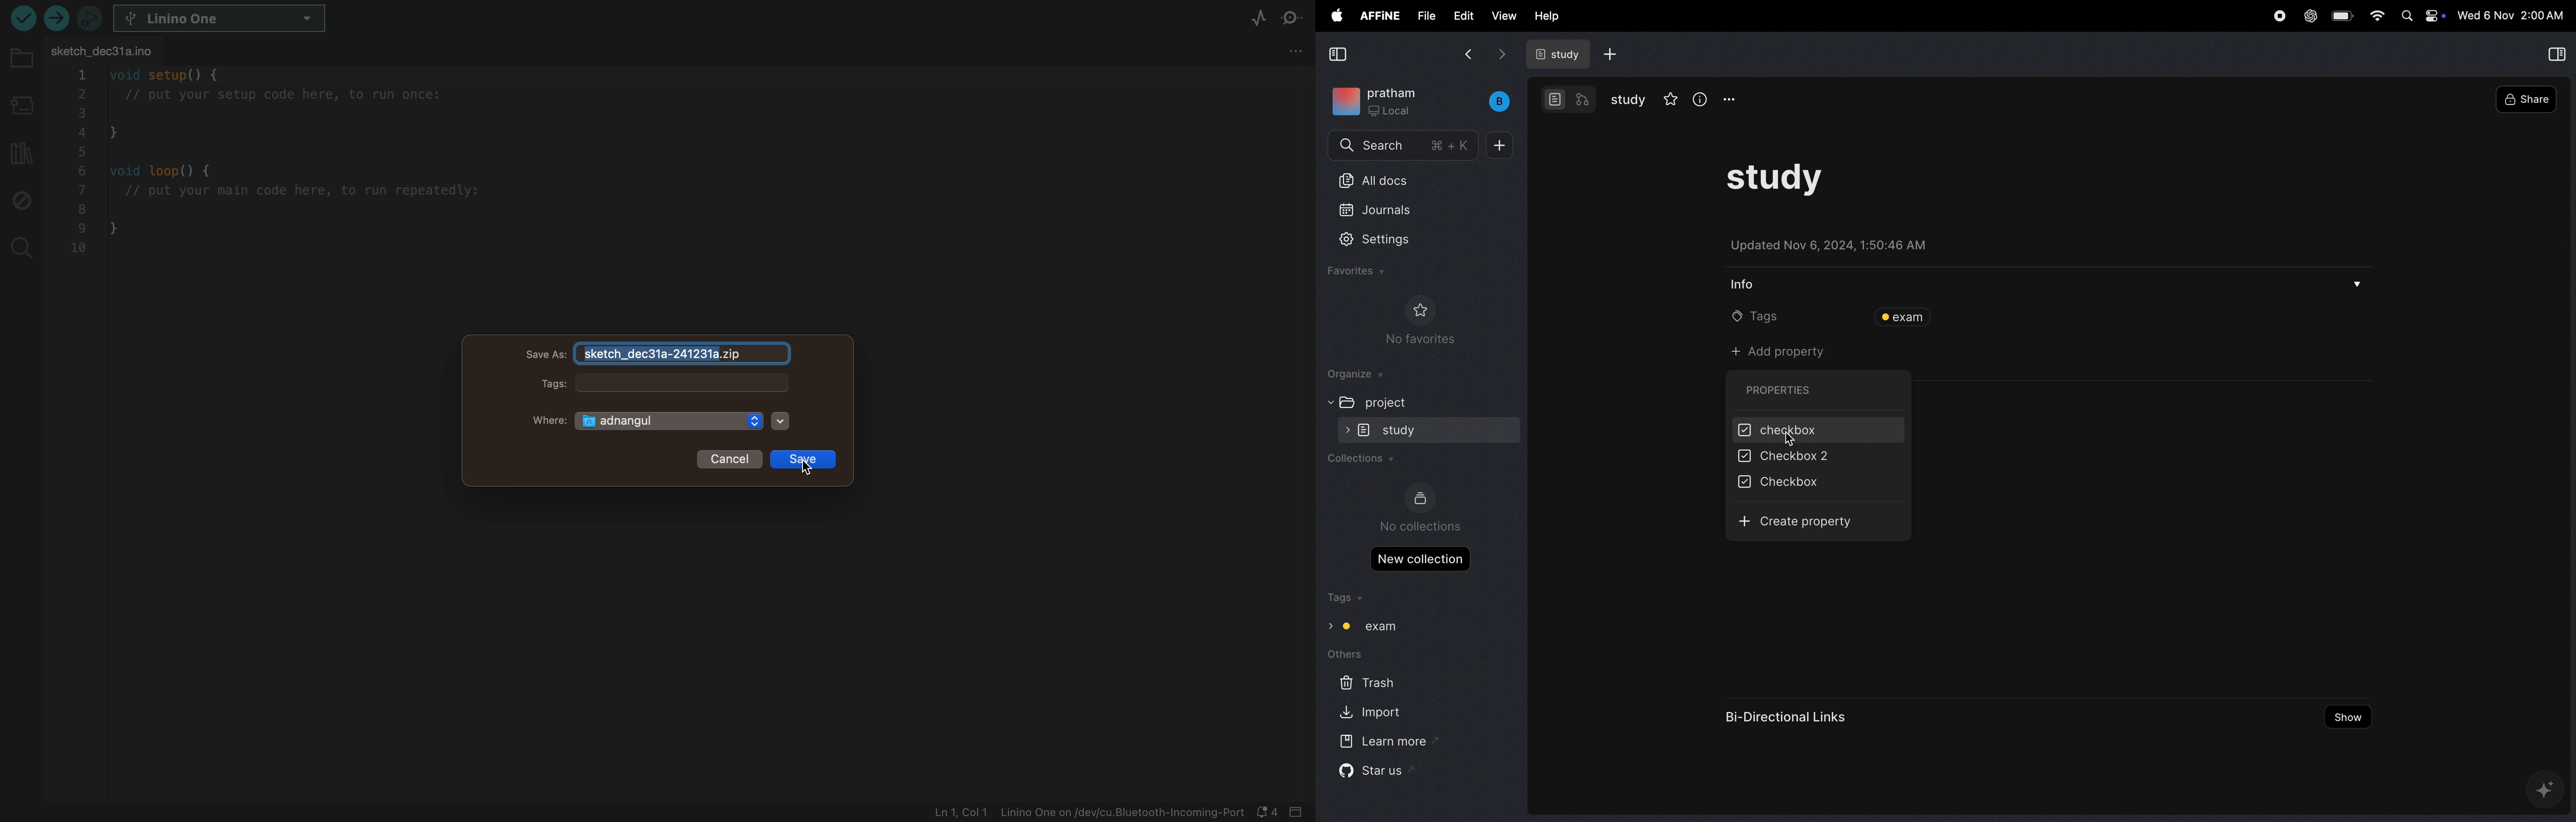 The width and height of the screenshot is (2576, 840). Describe the element at coordinates (1900, 316) in the screenshot. I see `exam tags` at that location.